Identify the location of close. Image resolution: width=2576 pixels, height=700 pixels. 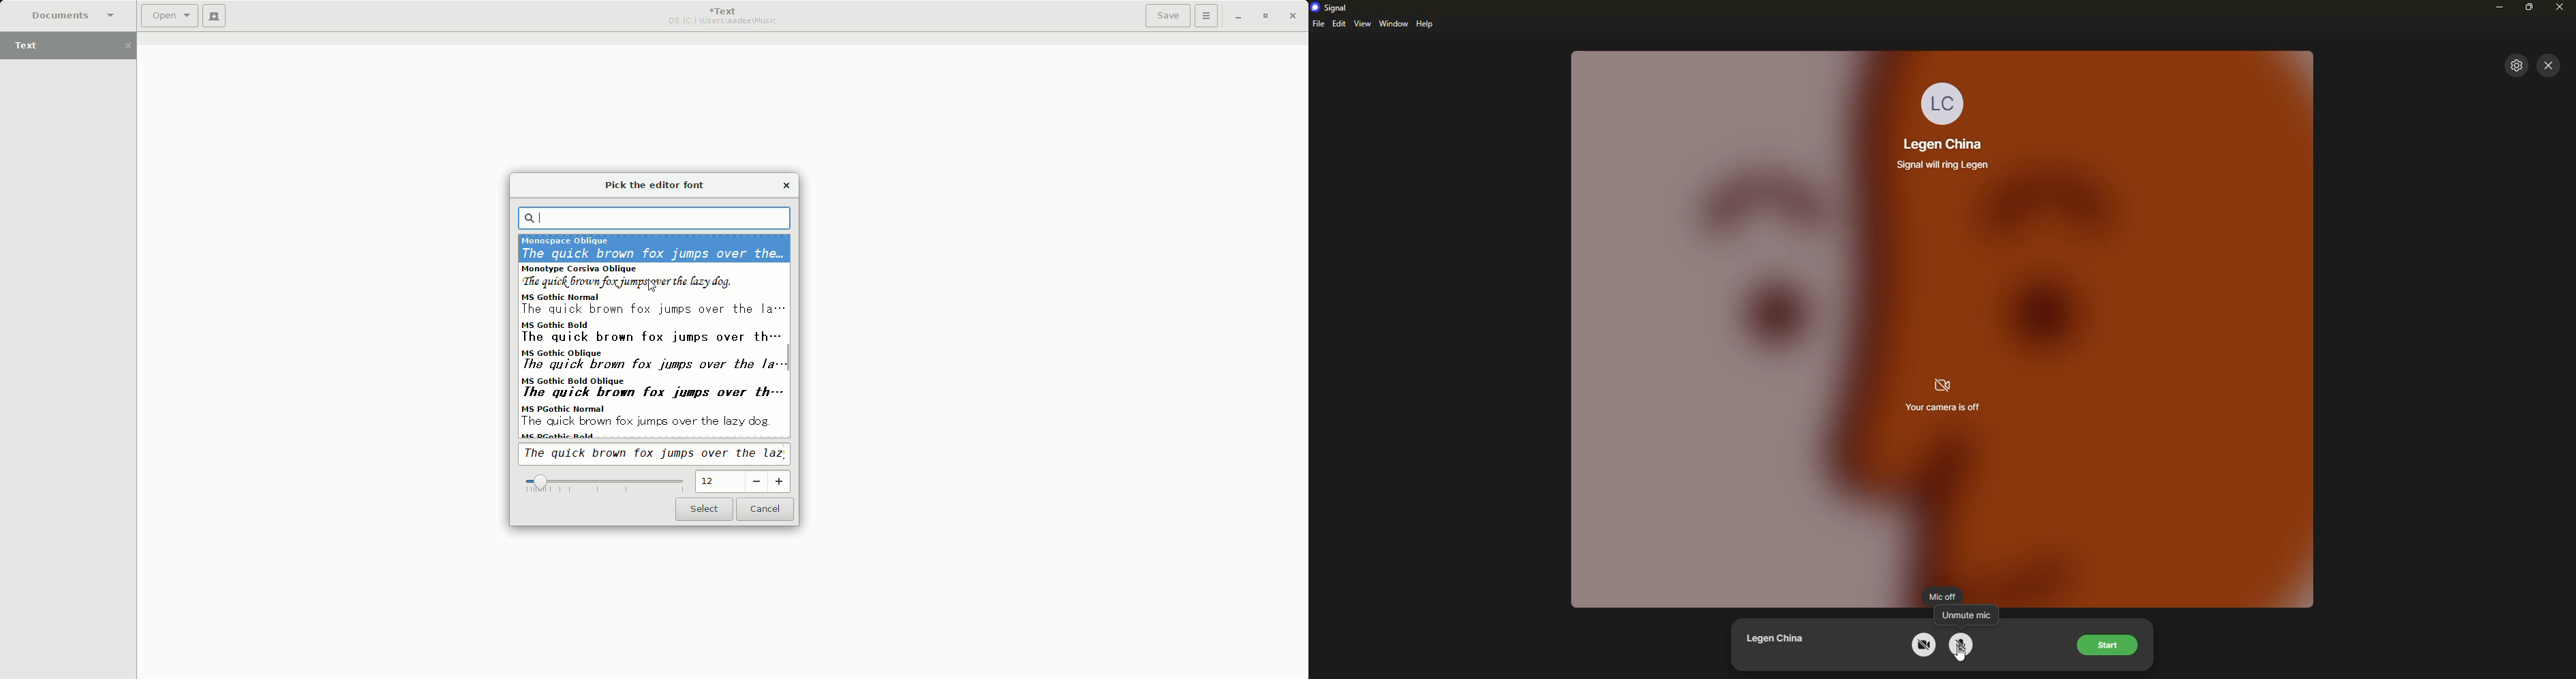
(2559, 8).